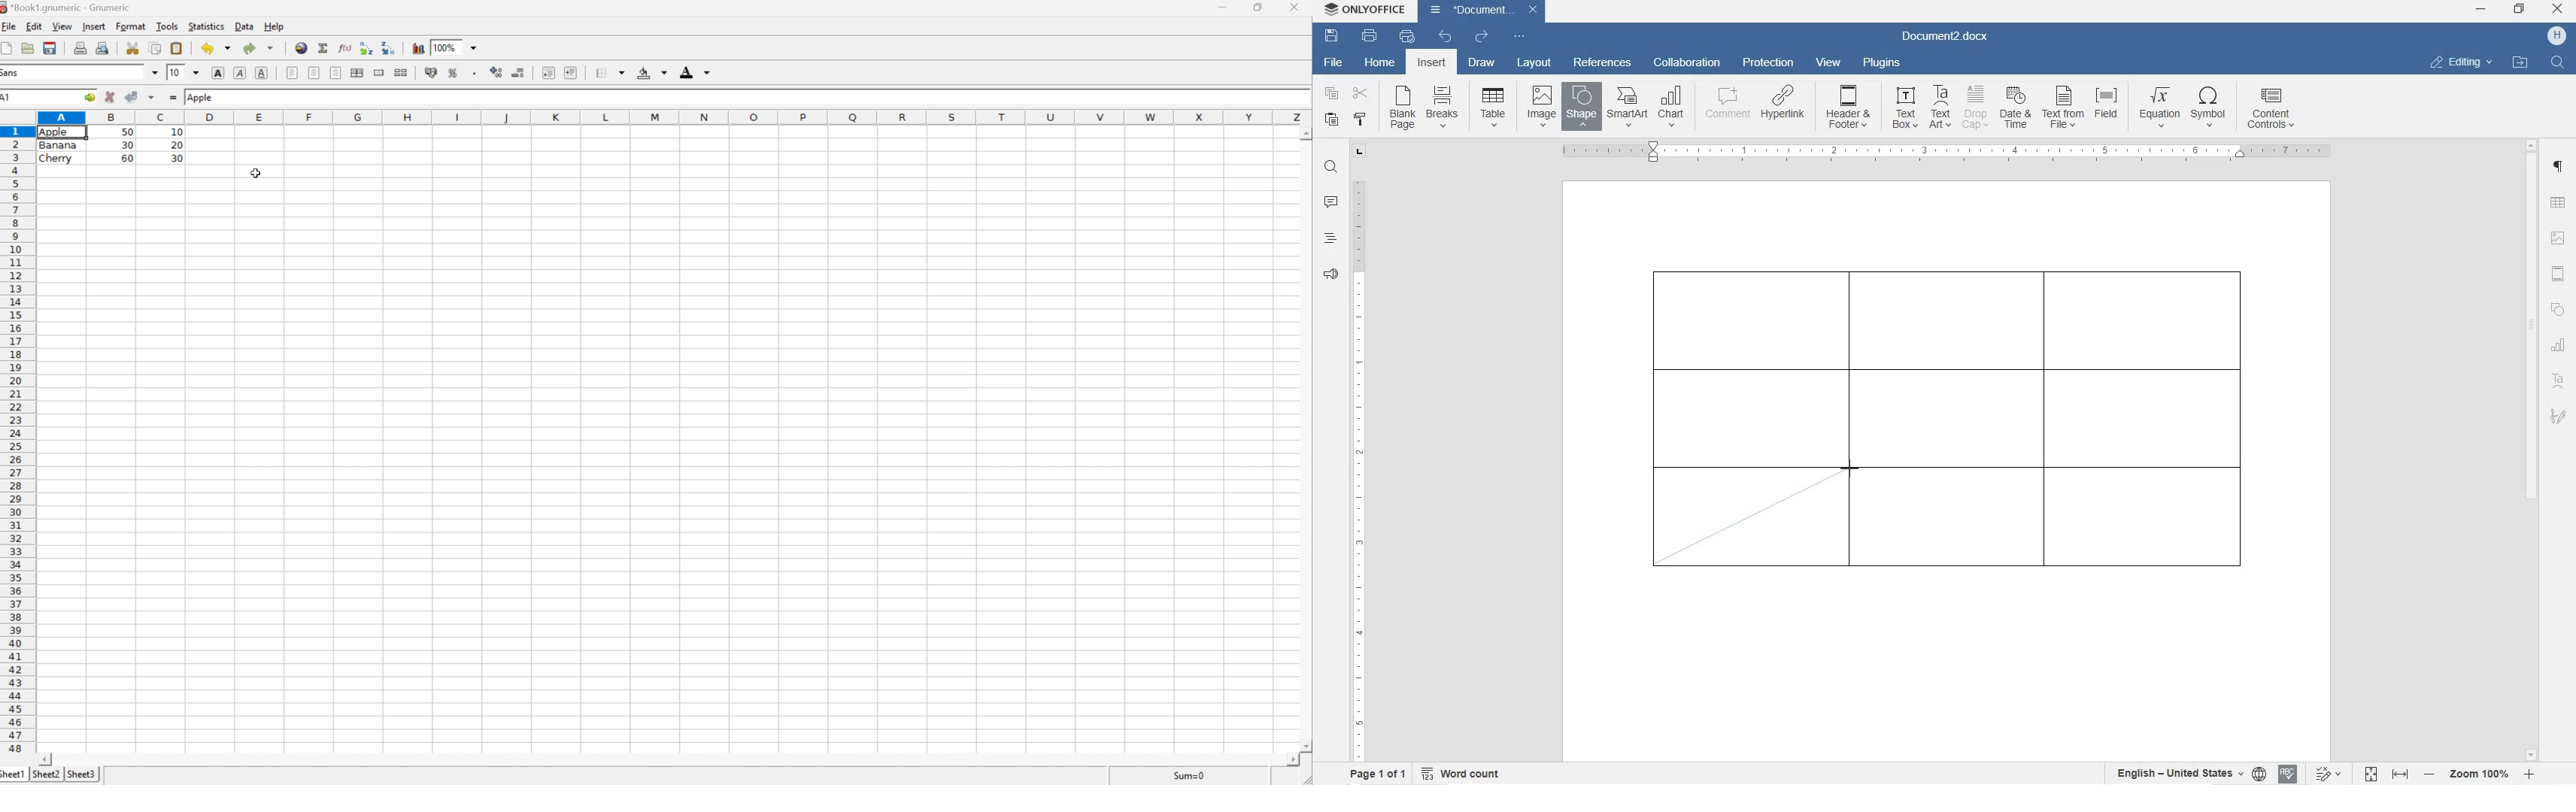  Describe the element at coordinates (2559, 274) in the screenshot. I see `header & footer` at that location.